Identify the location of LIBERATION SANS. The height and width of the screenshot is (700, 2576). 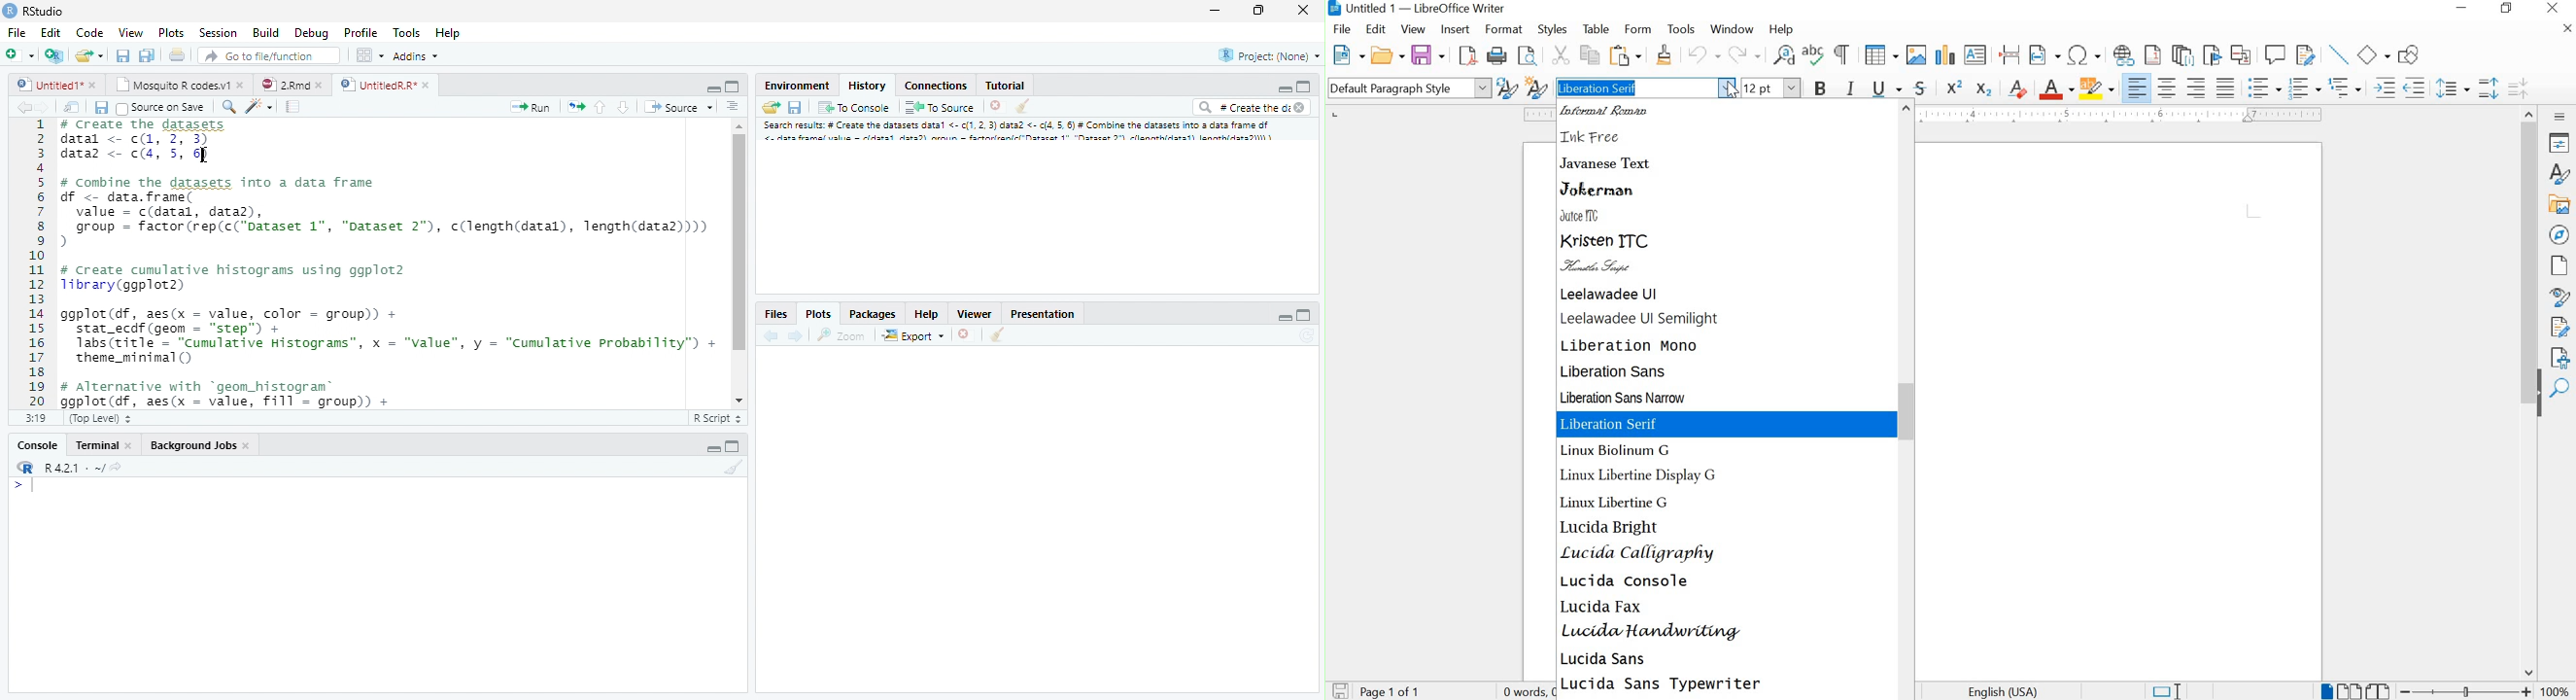
(1619, 372).